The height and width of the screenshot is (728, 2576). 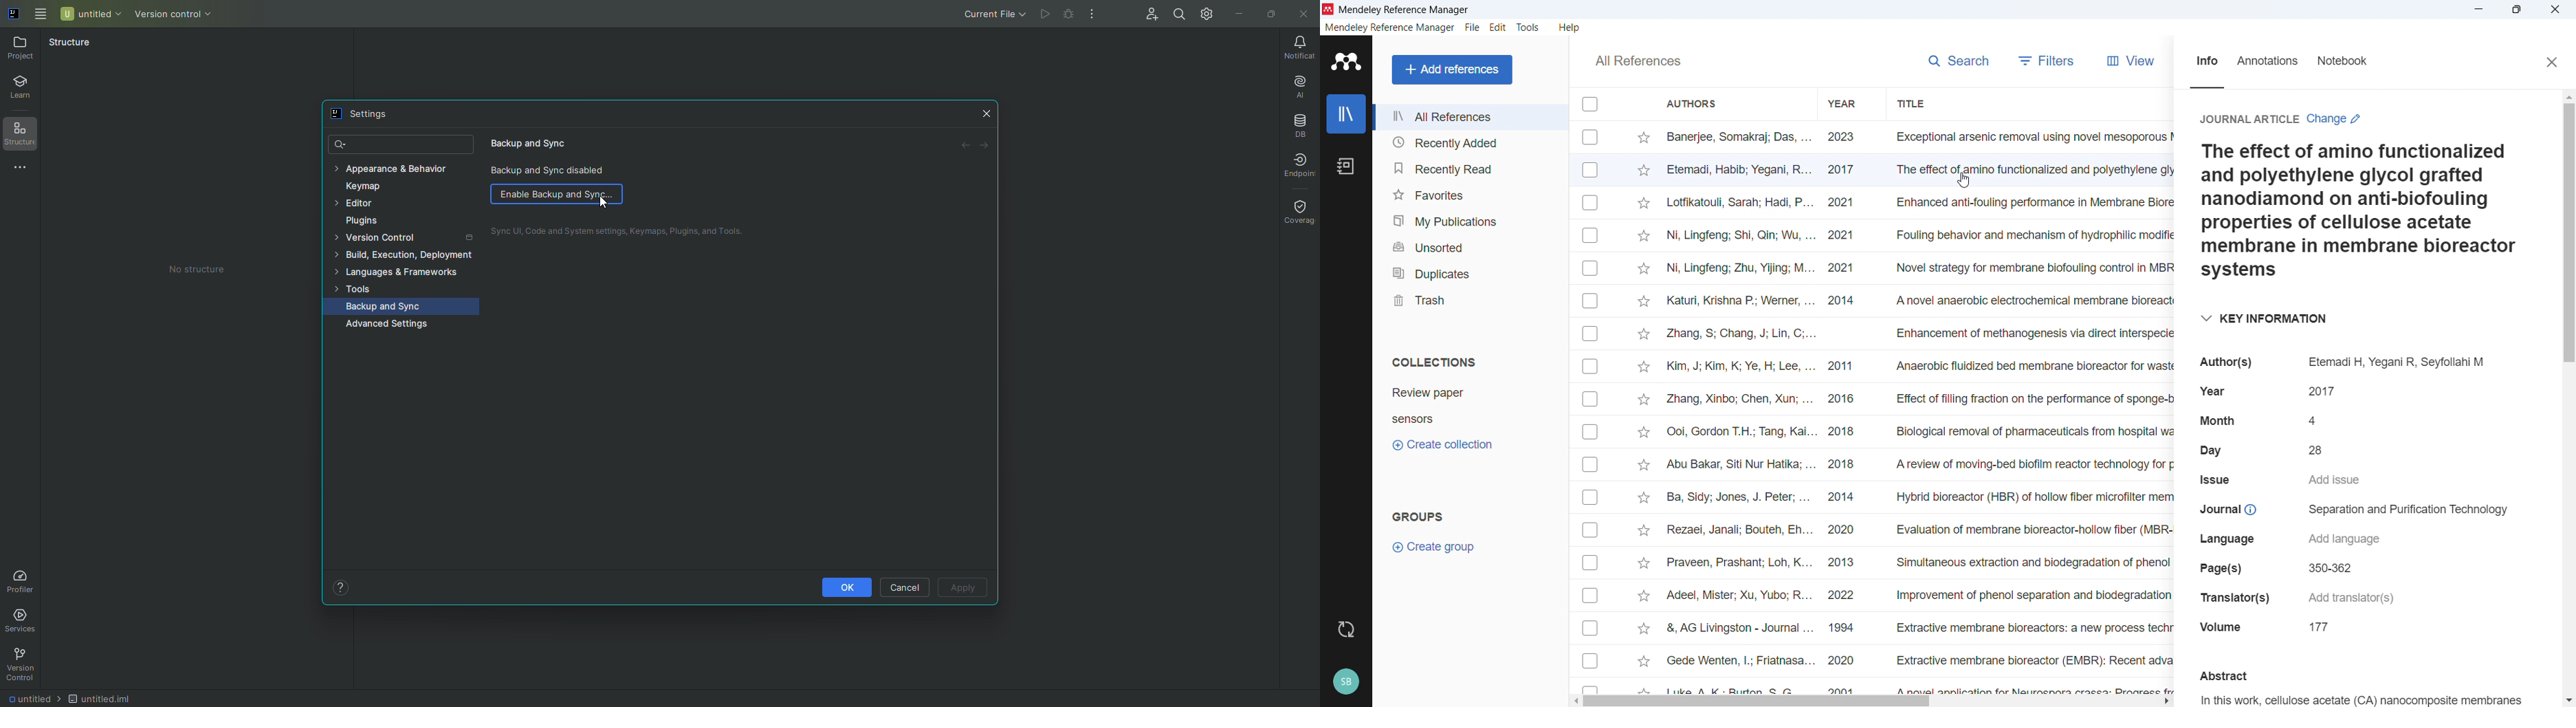 I want to click on Keymap, so click(x=367, y=189).